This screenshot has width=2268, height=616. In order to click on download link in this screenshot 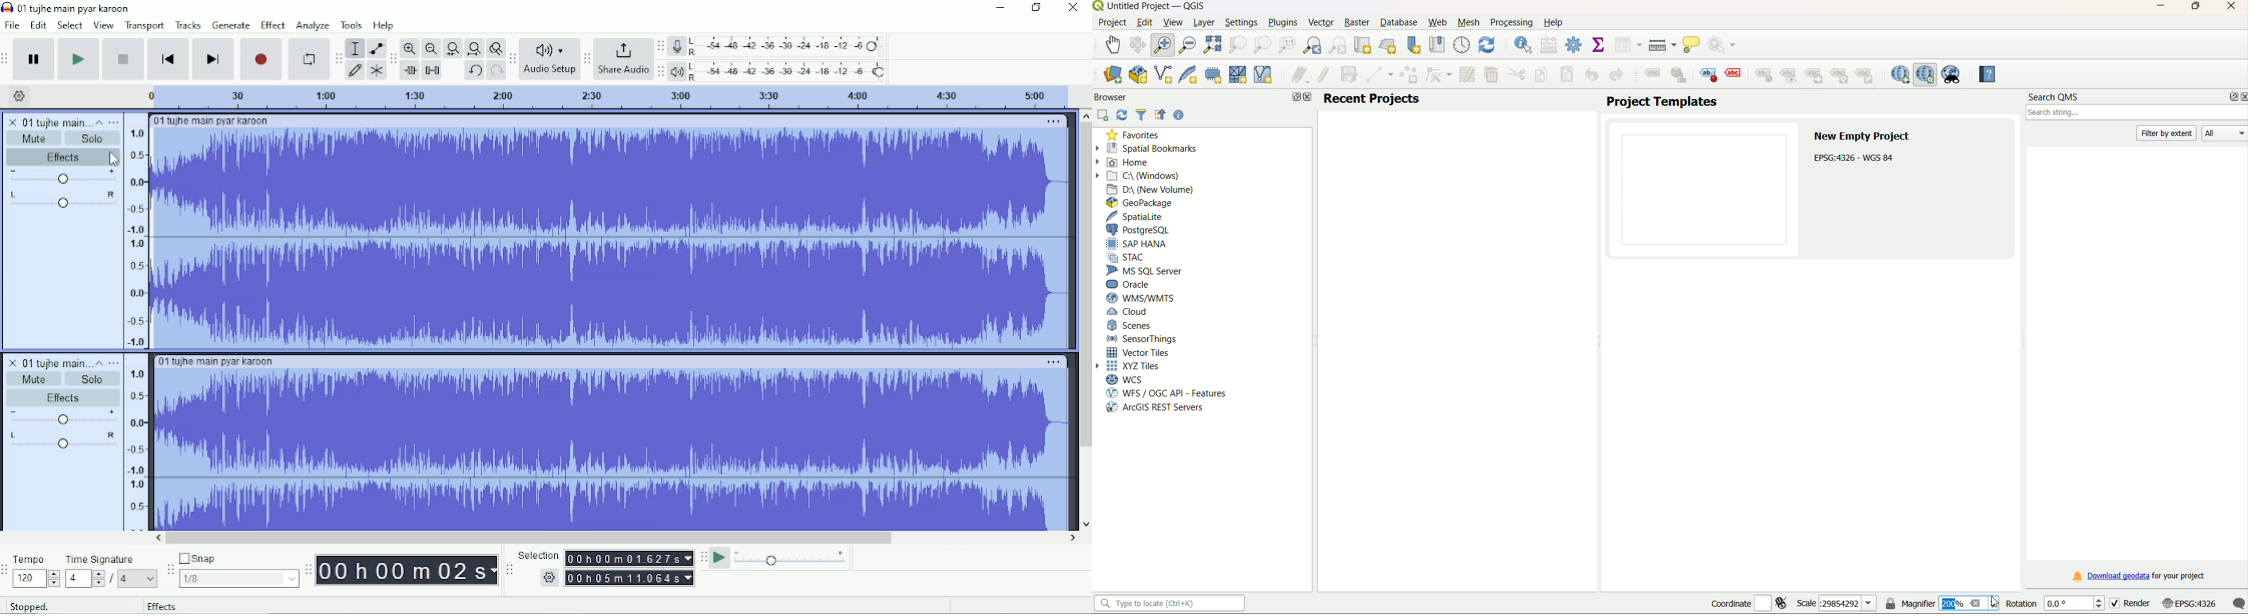, I will do `click(2137, 577)`.